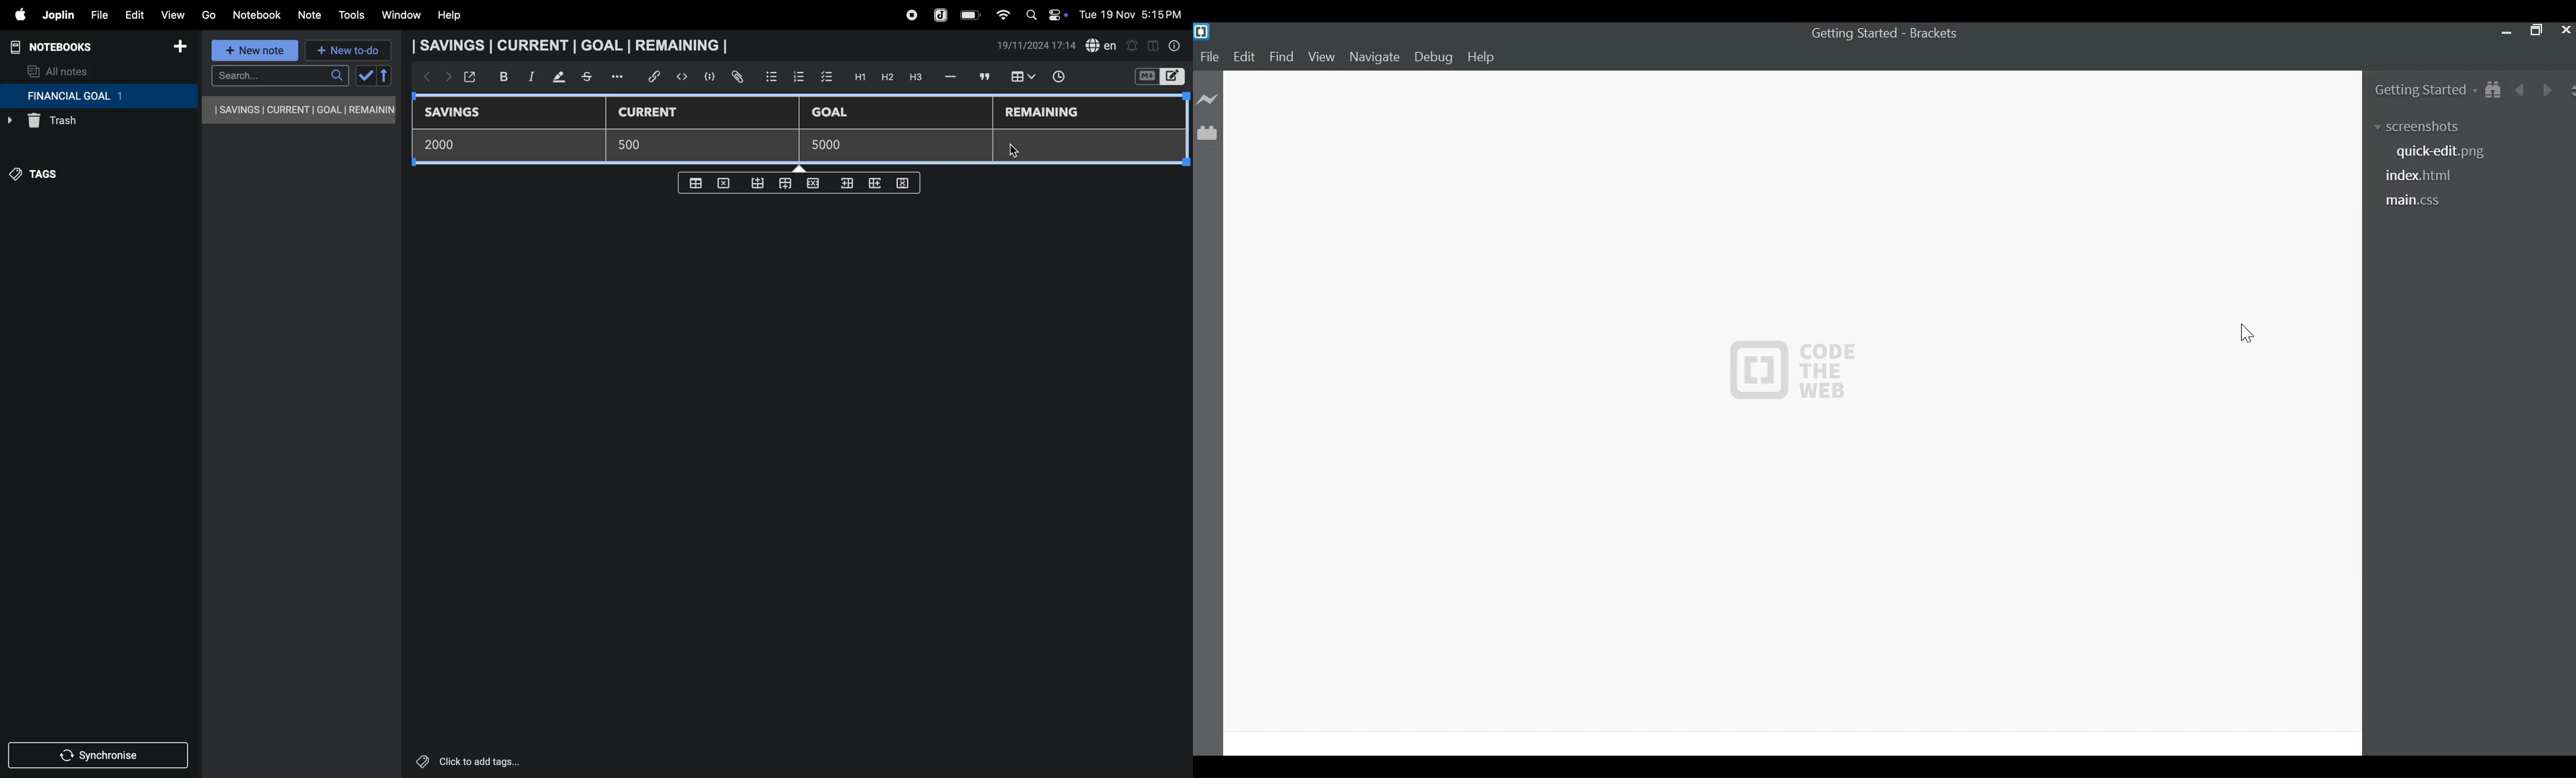  What do you see at coordinates (424, 78) in the screenshot?
I see `backward` at bounding box center [424, 78].